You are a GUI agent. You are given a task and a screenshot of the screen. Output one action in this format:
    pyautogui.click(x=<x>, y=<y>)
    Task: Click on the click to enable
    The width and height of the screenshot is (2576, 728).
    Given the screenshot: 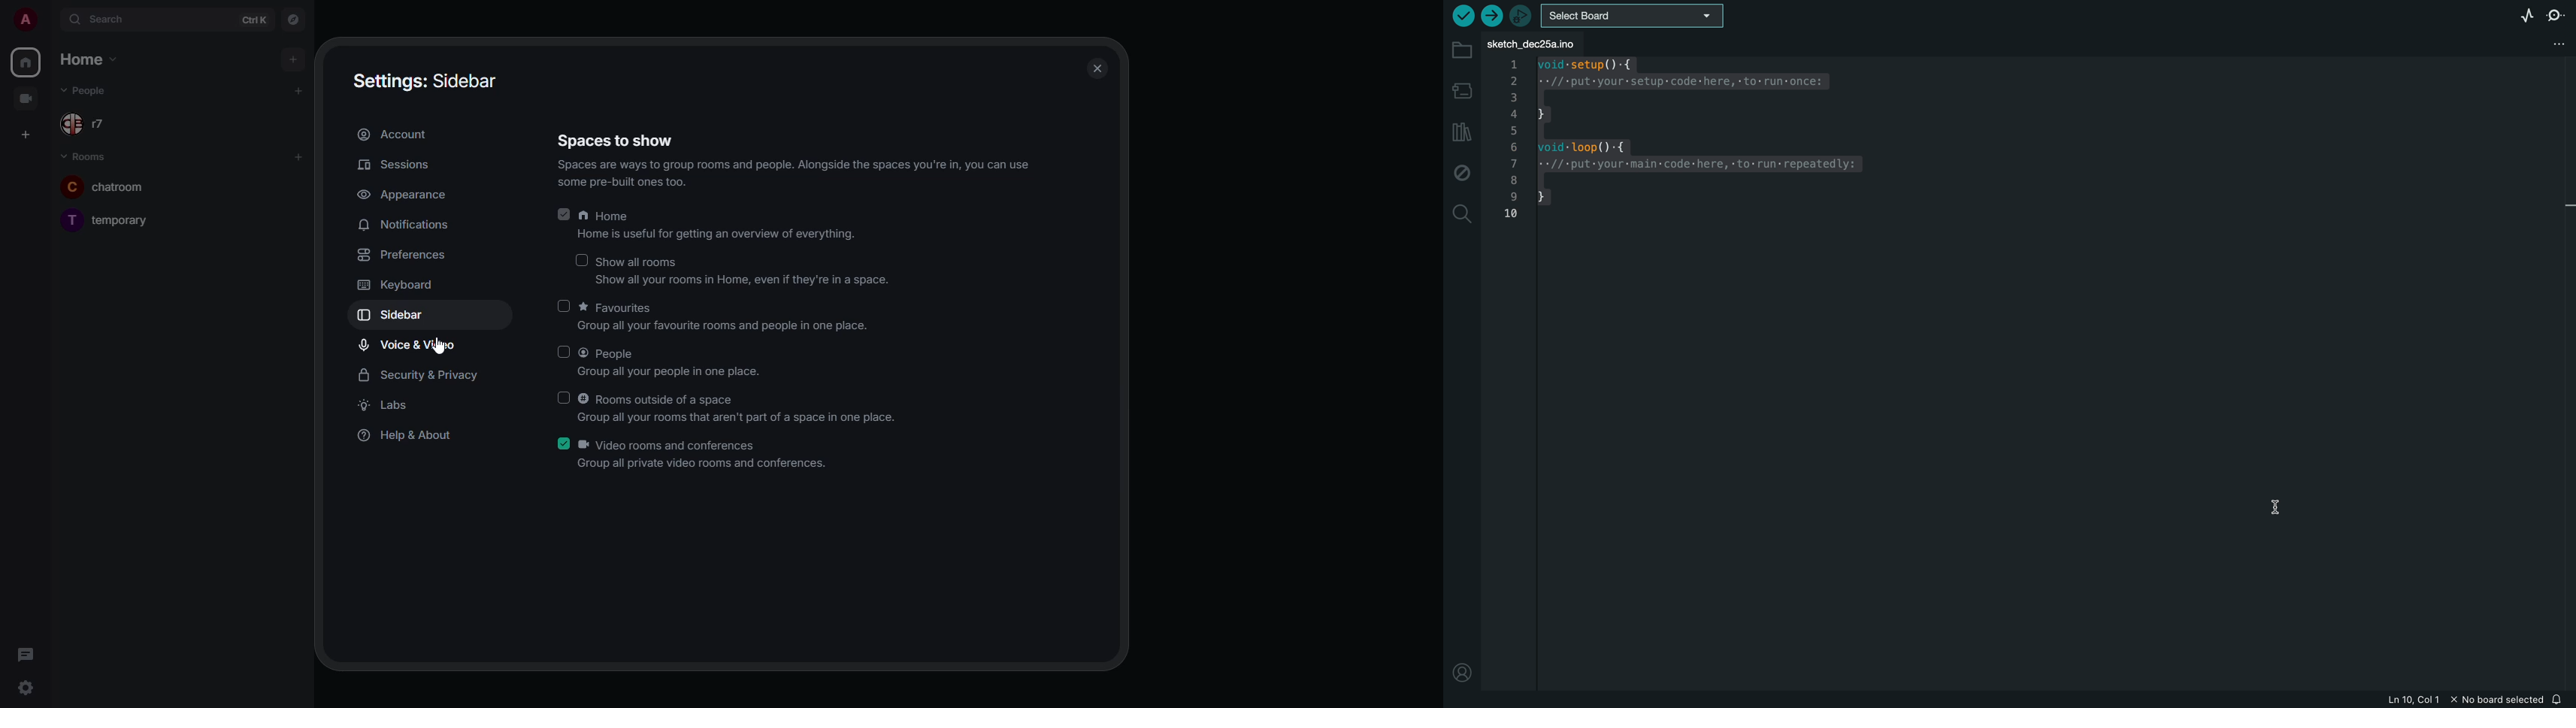 What is the action you would take?
    pyautogui.click(x=580, y=261)
    